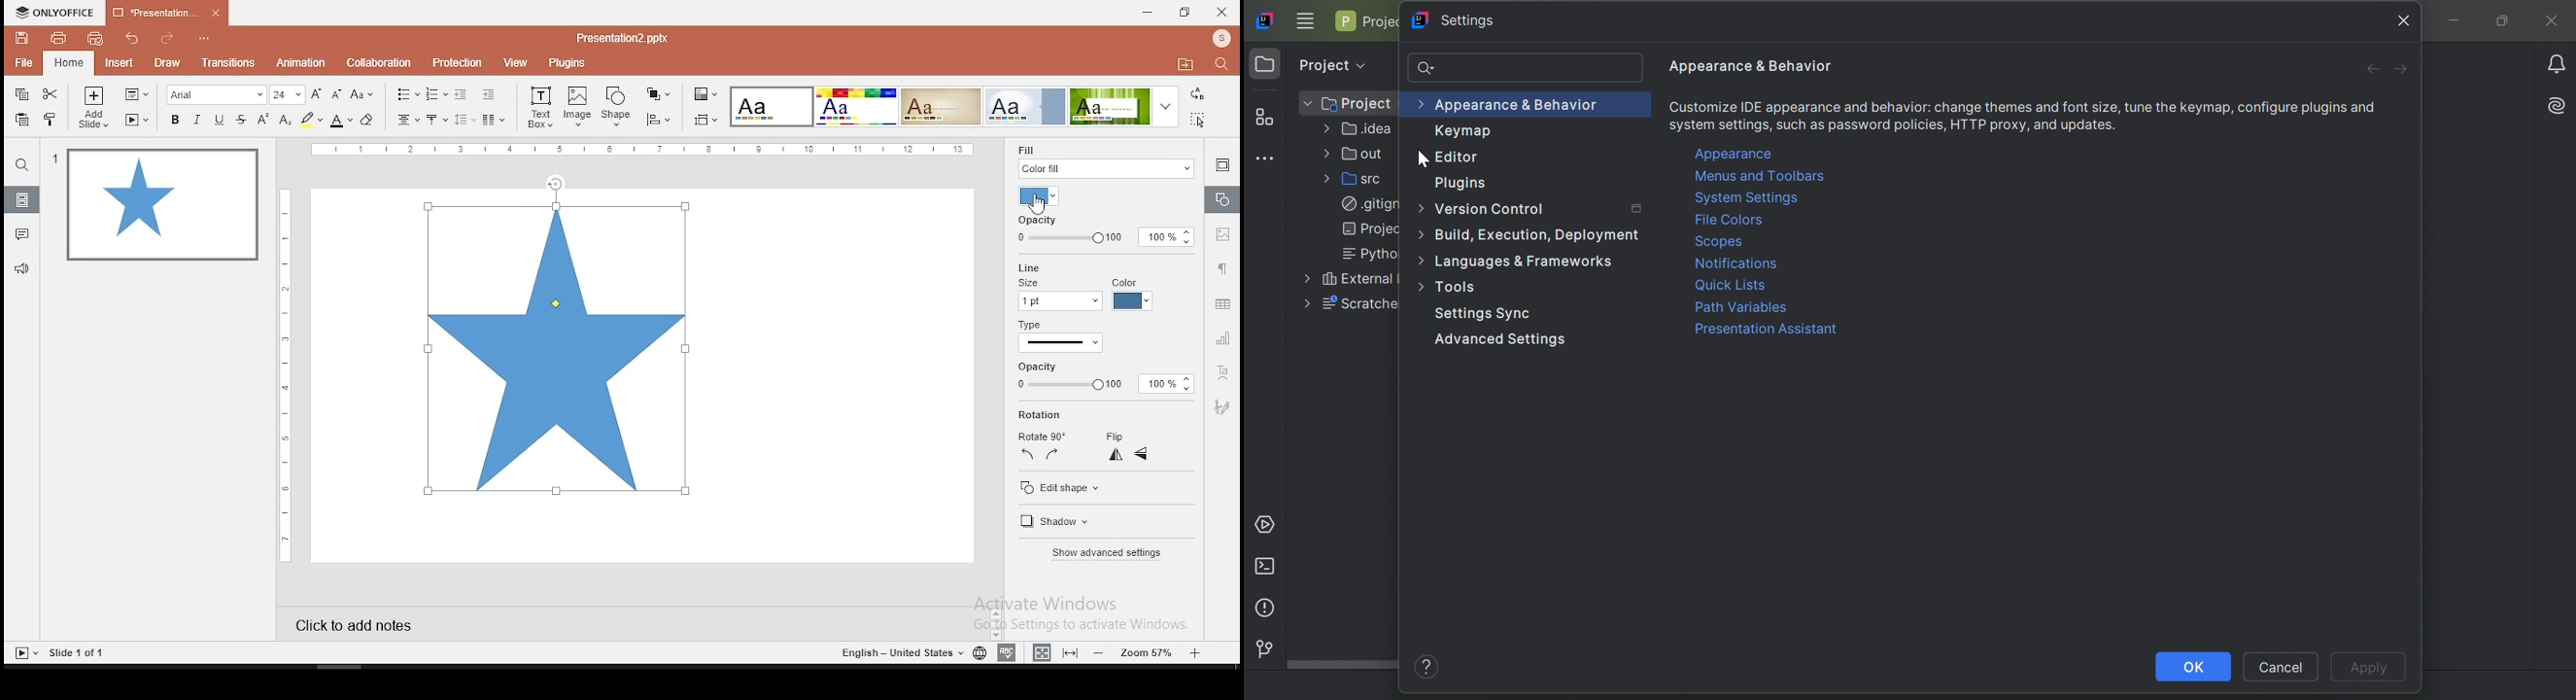 The height and width of the screenshot is (700, 2576). Describe the element at coordinates (619, 39) in the screenshot. I see `presentation2.pptx` at that location.